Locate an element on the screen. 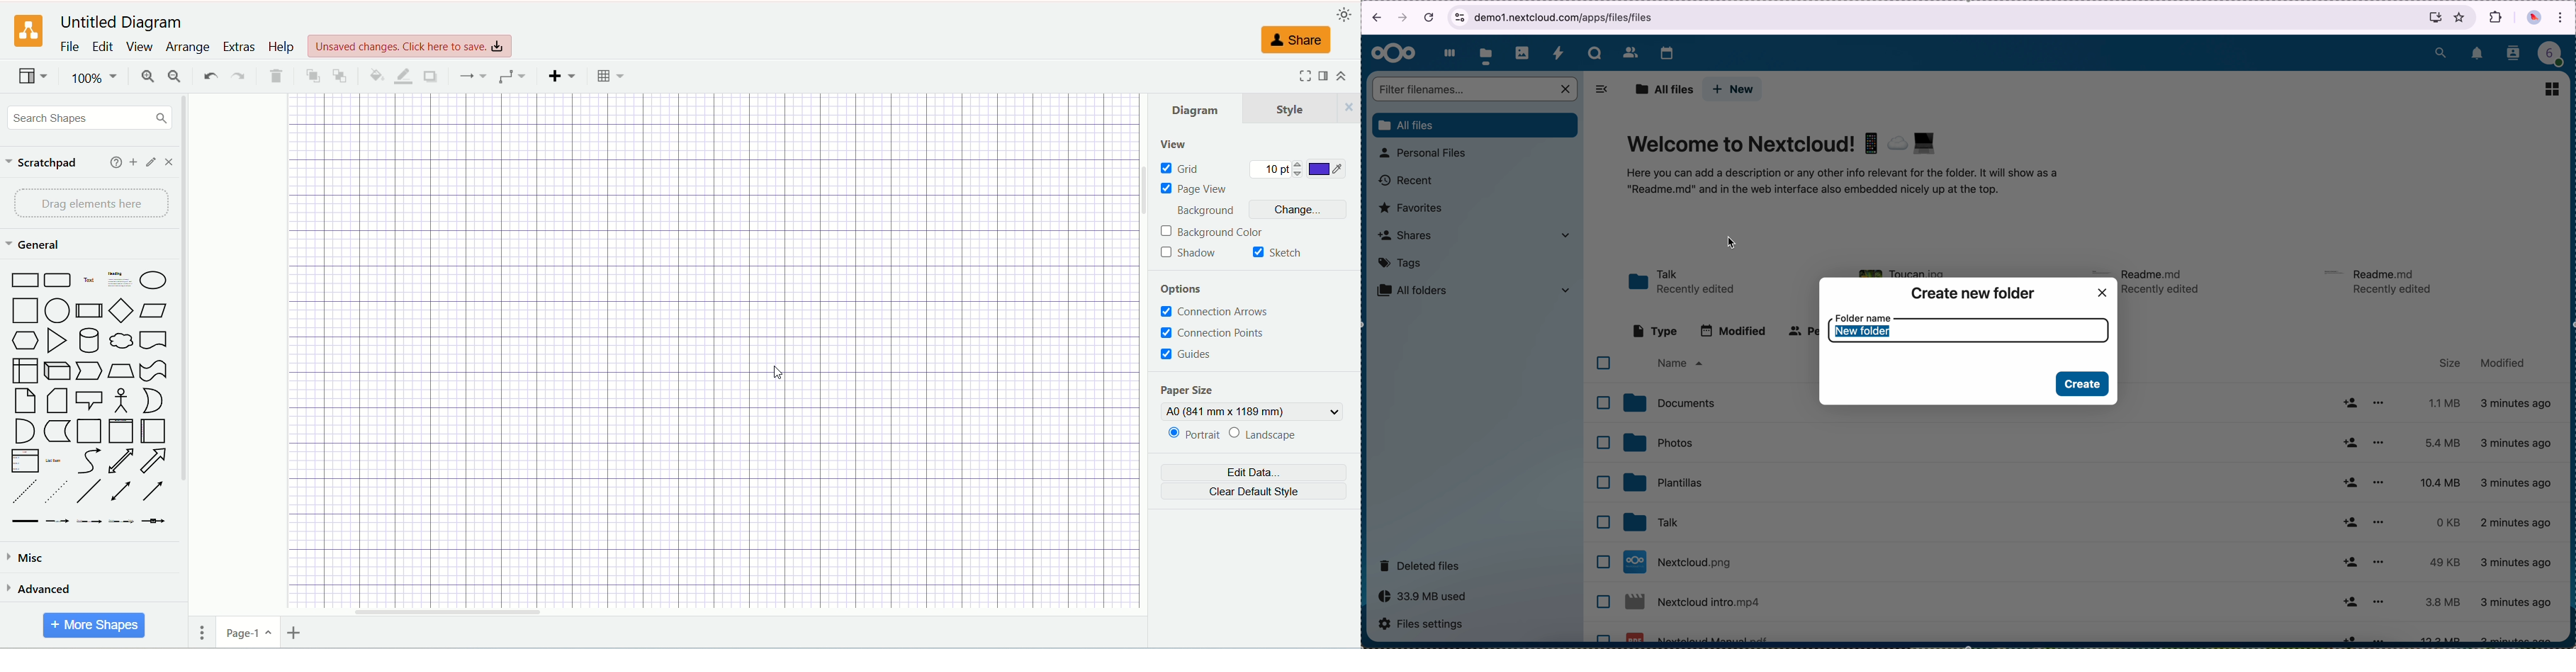  Nextcloud file is located at coordinates (1694, 605).